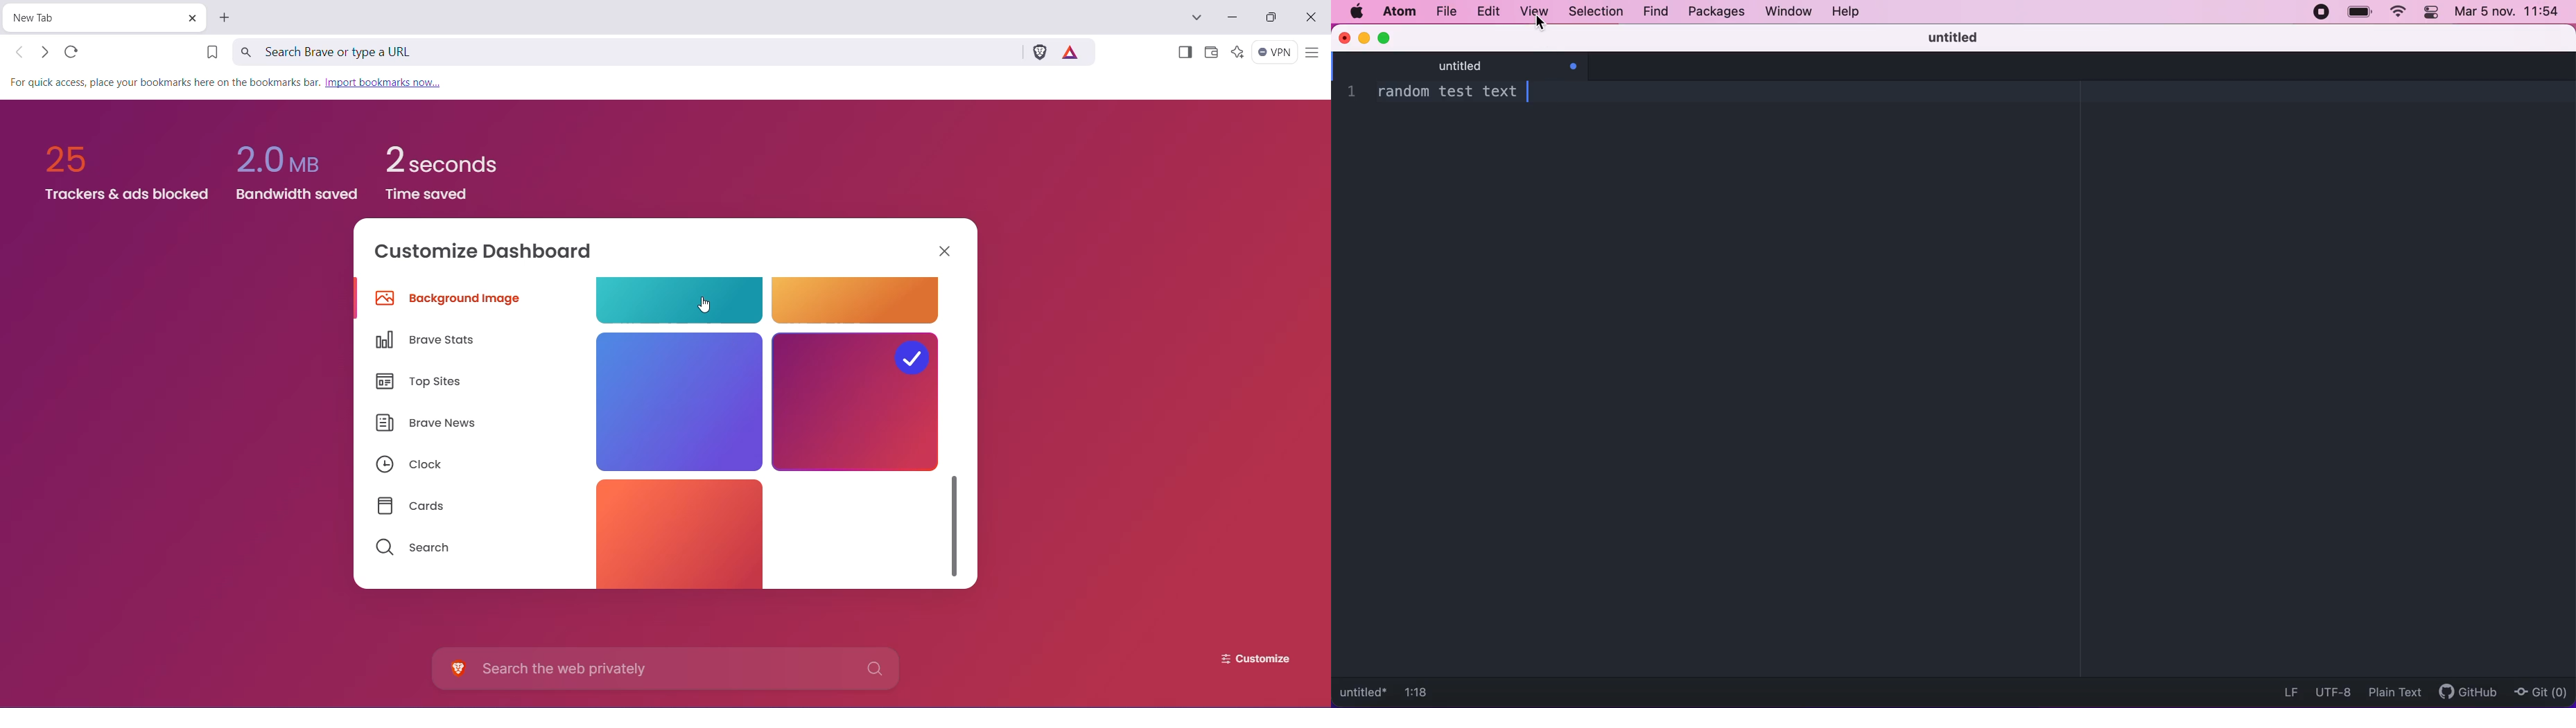  Describe the element at coordinates (430, 340) in the screenshot. I see `Brave Stats` at that location.